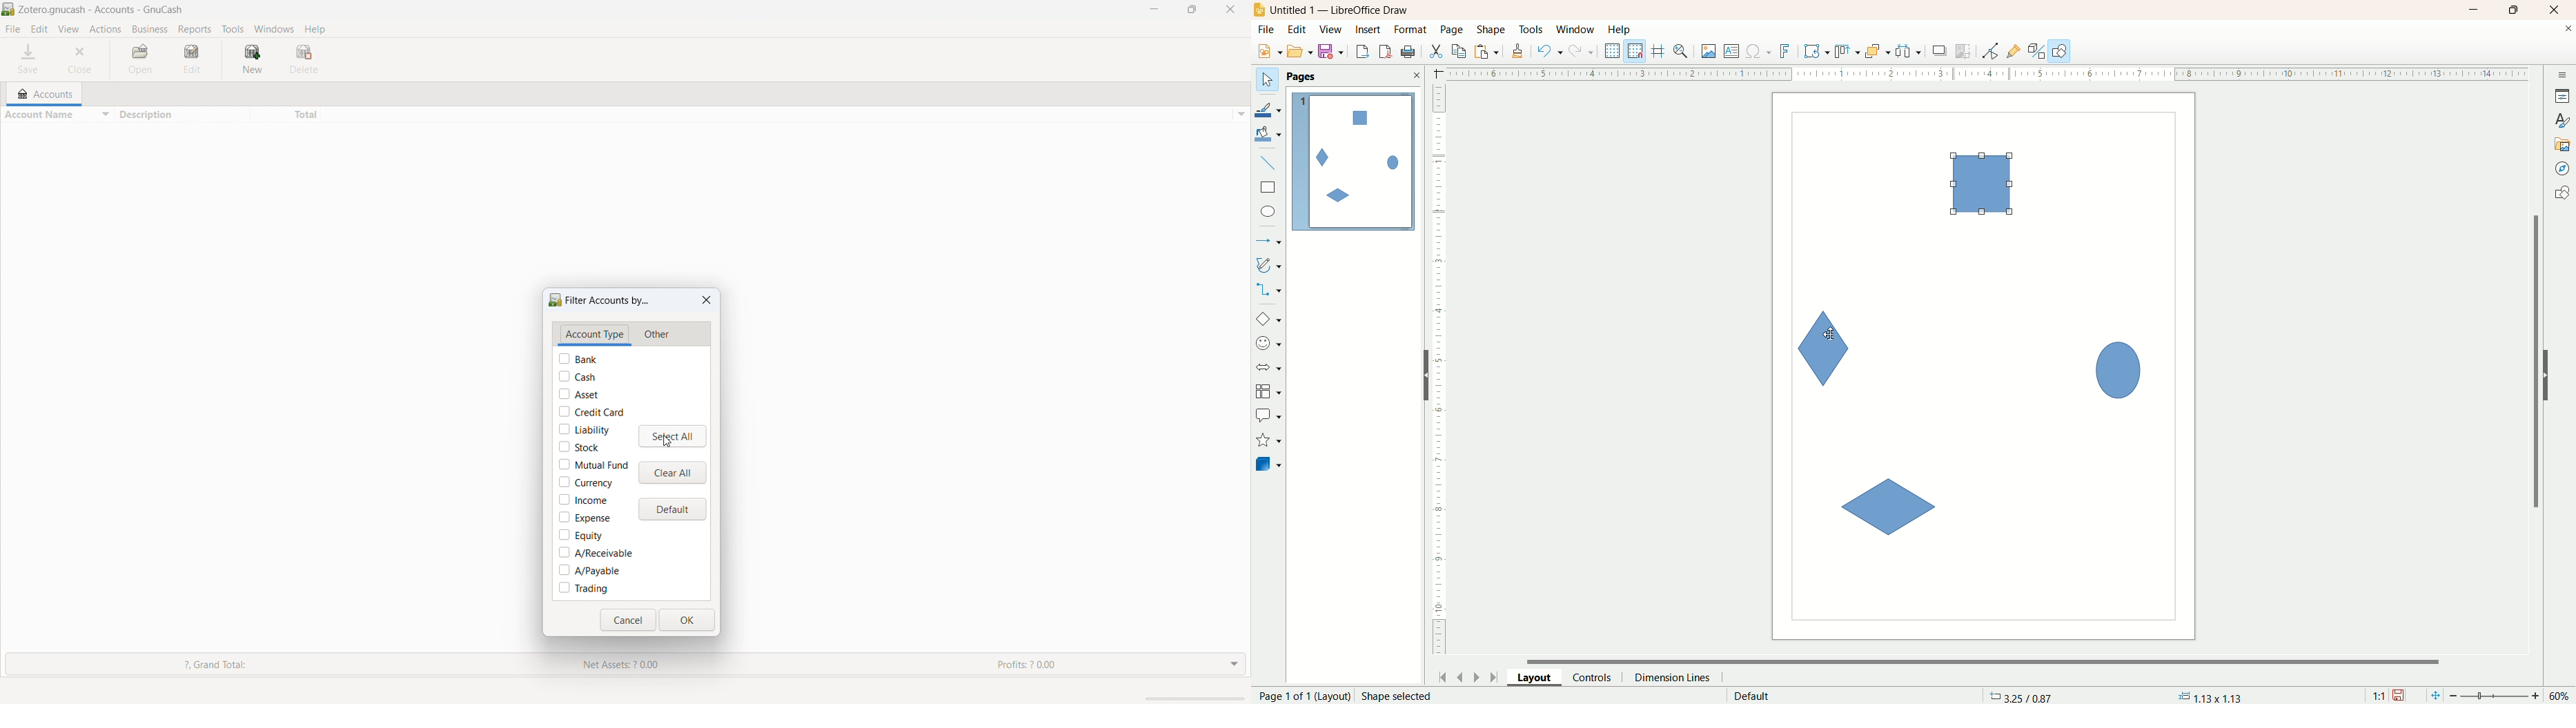 This screenshot has height=728, width=2576. Describe the element at coordinates (1268, 289) in the screenshot. I see `connectors` at that location.